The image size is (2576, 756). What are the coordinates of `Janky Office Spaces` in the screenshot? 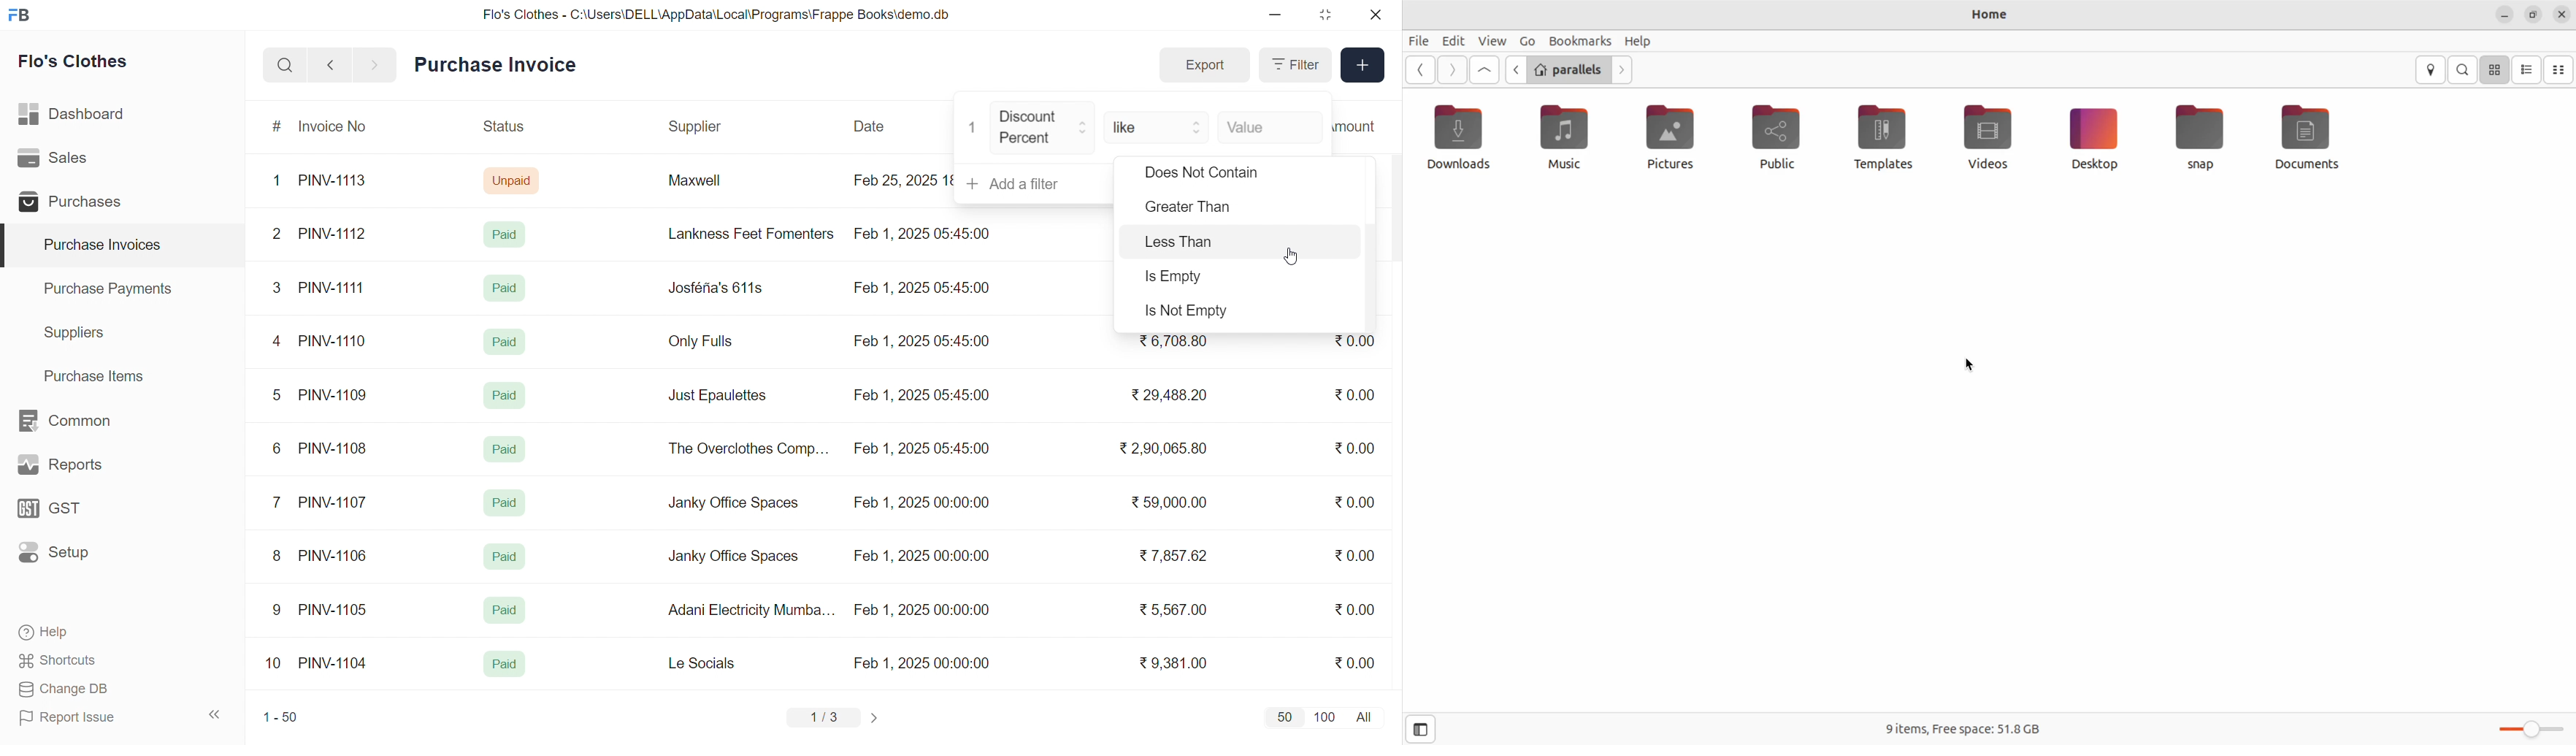 It's located at (735, 504).